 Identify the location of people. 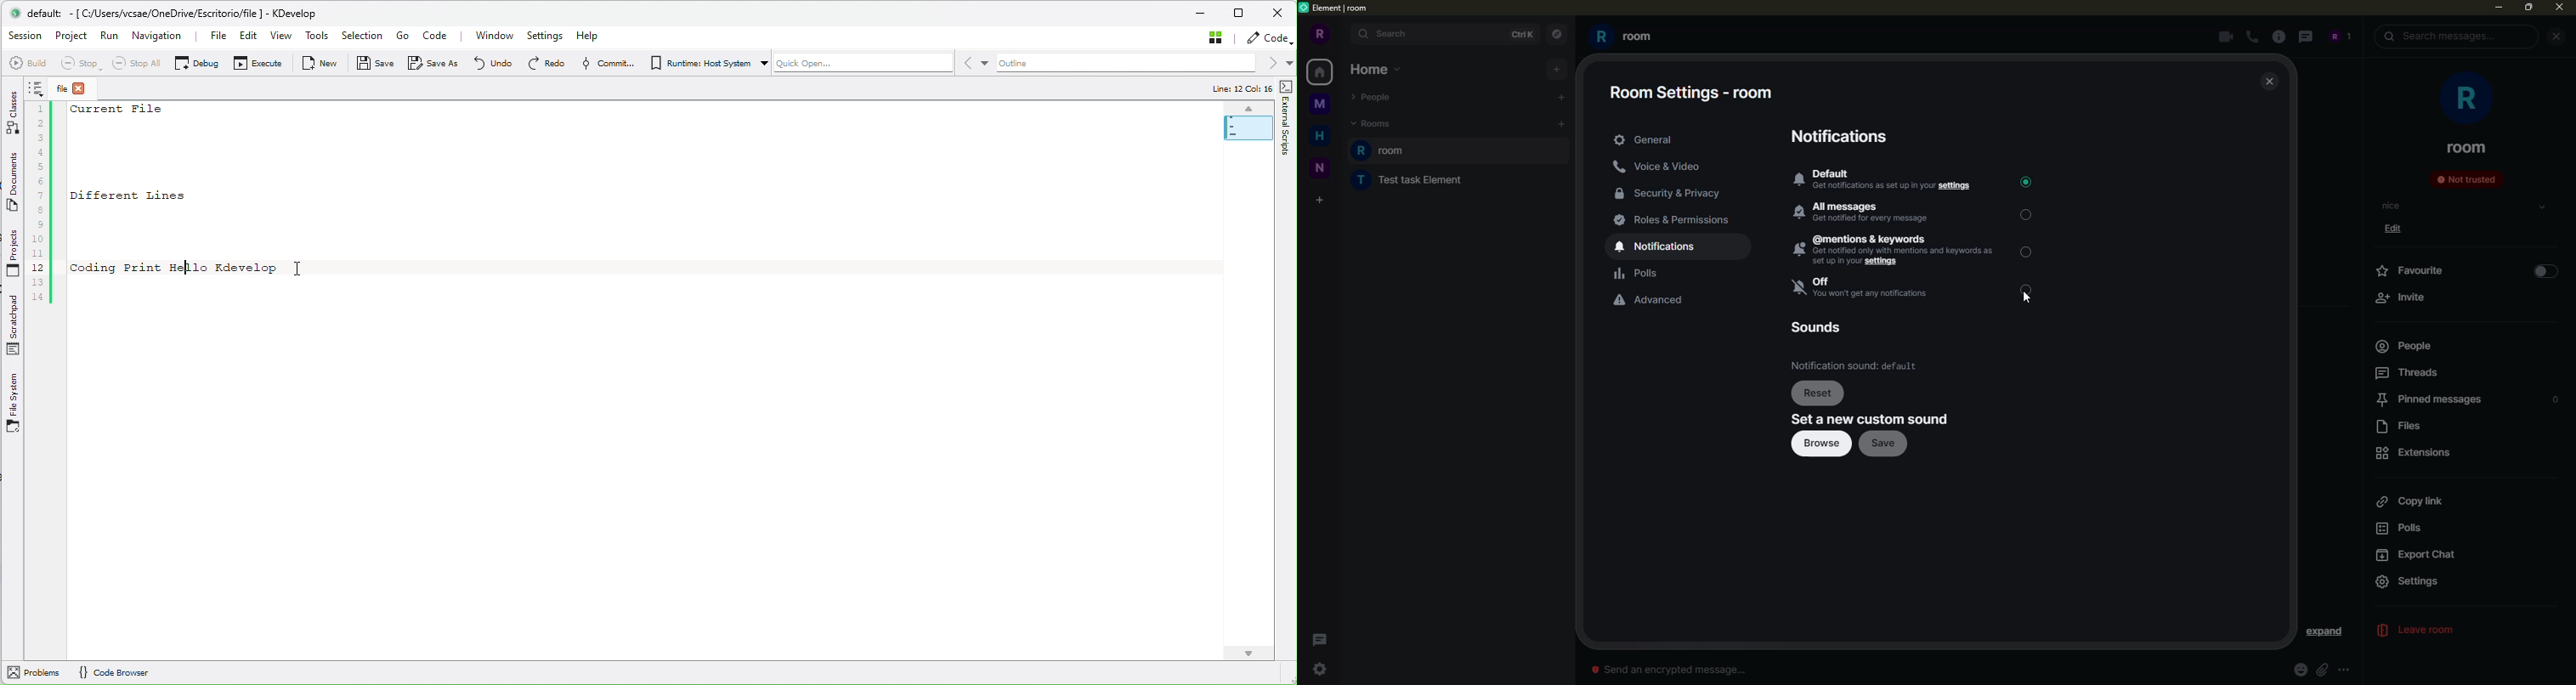
(1376, 95).